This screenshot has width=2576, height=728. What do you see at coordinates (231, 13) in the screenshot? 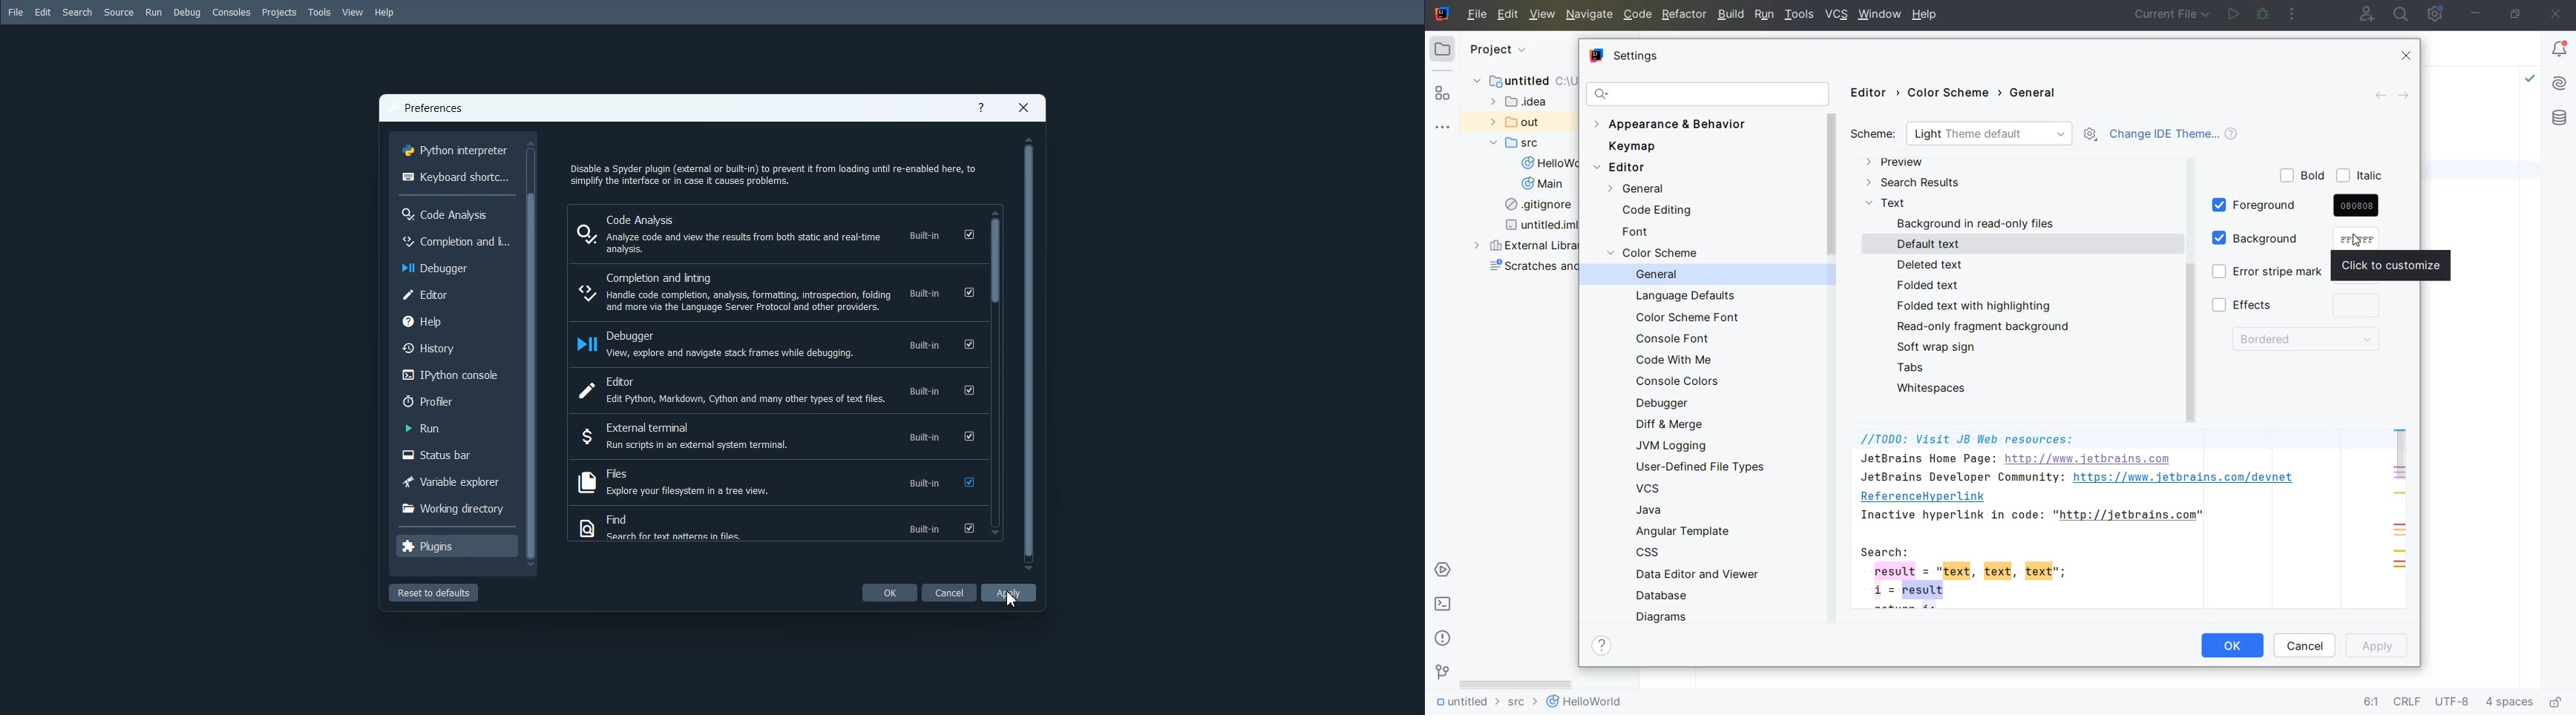
I see `Consoles` at bounding box center [231, 13].